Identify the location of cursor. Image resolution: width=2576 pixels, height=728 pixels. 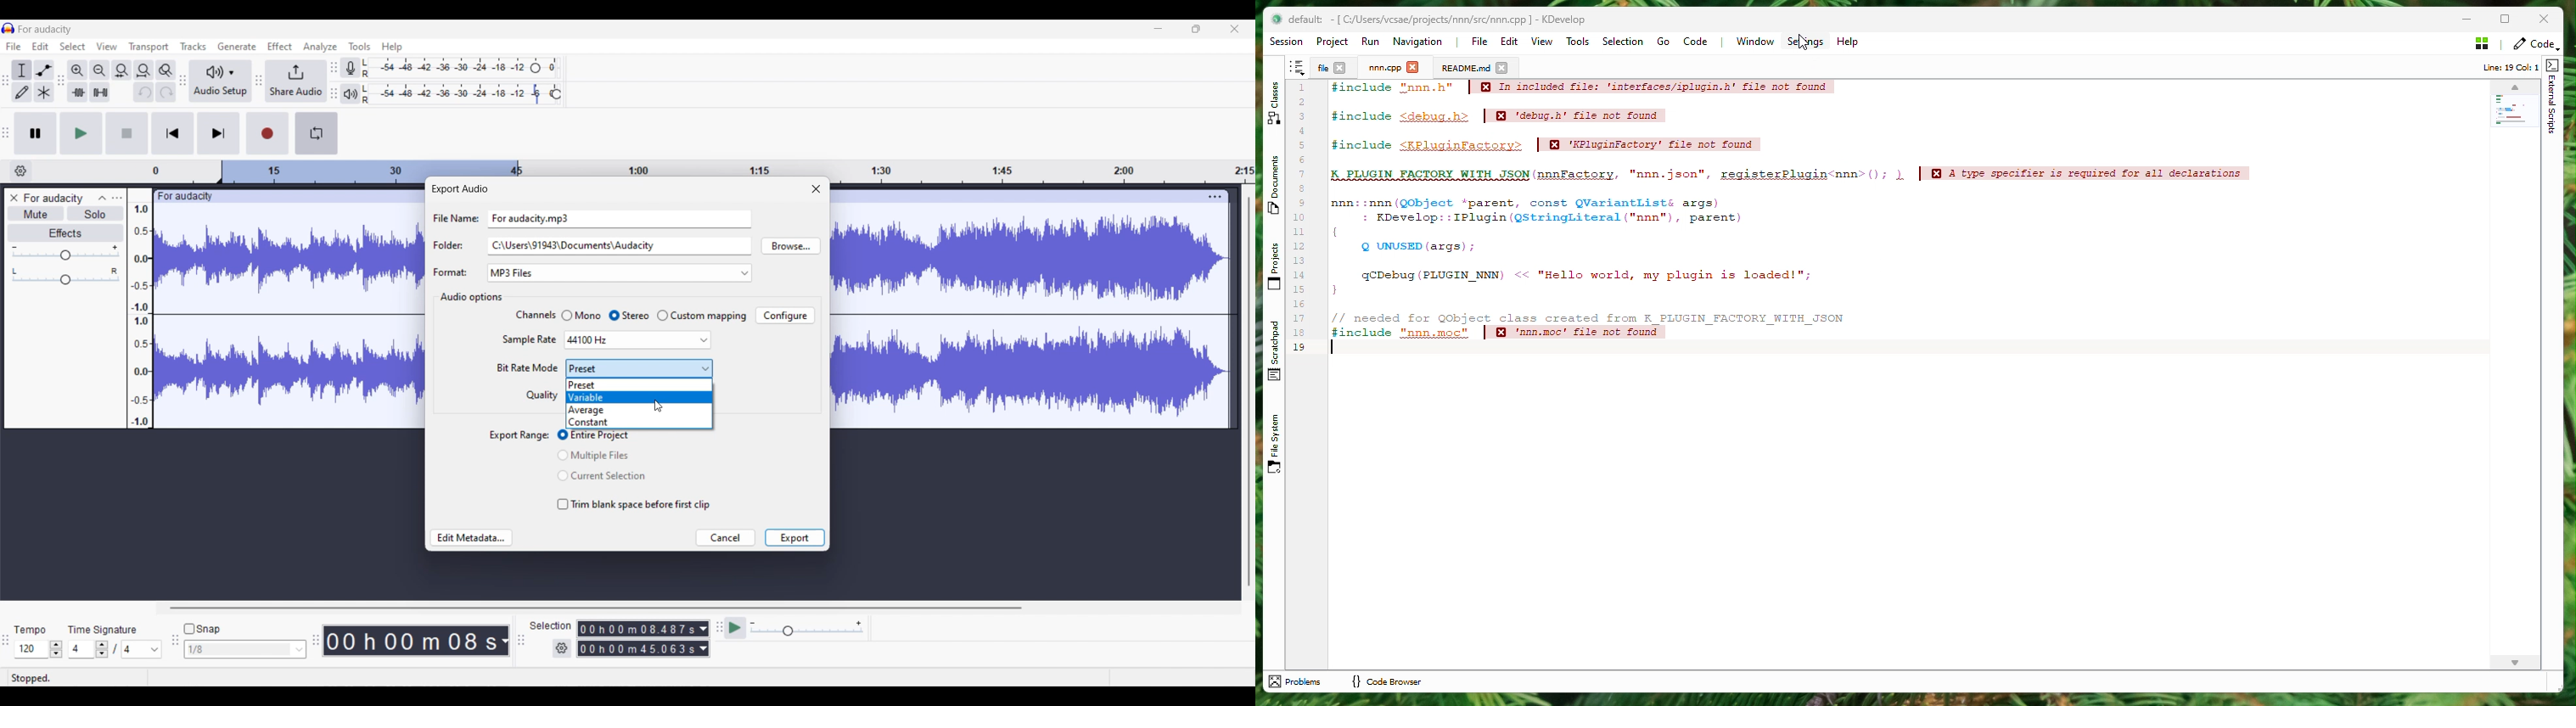
(1803, 42).